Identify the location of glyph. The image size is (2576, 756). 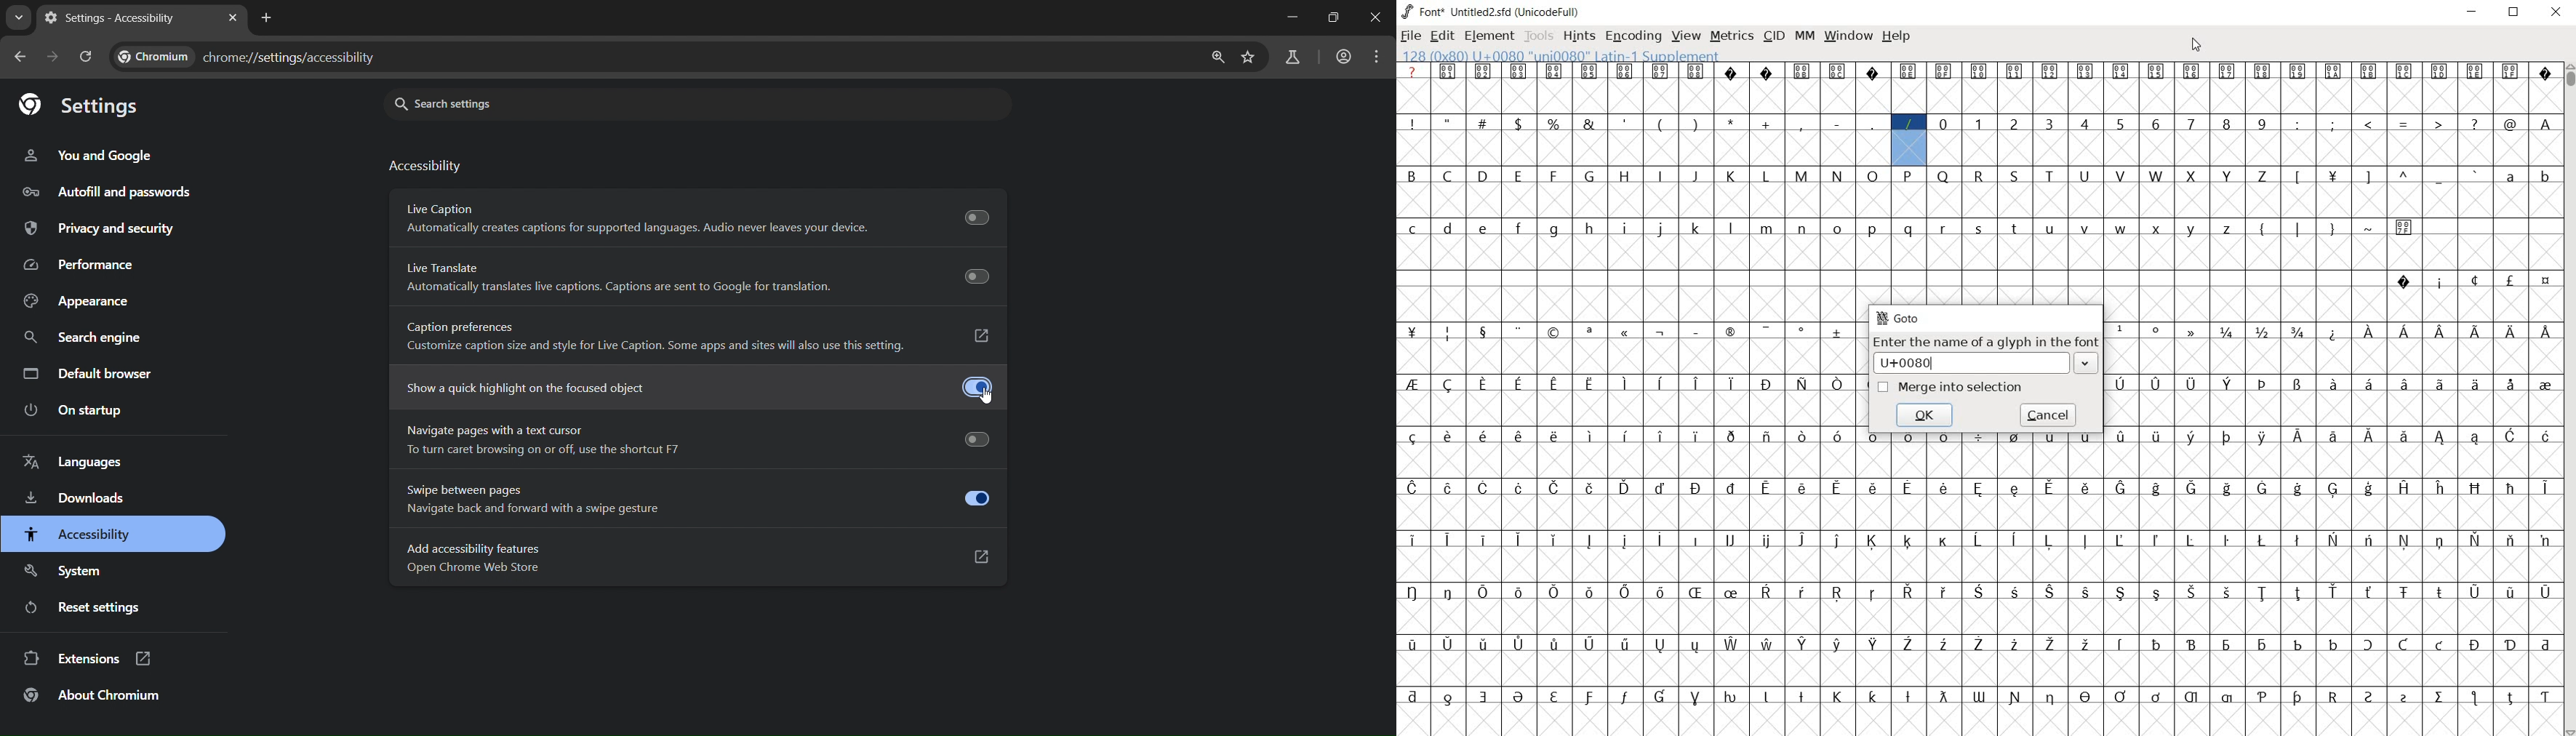
(2014, 72).